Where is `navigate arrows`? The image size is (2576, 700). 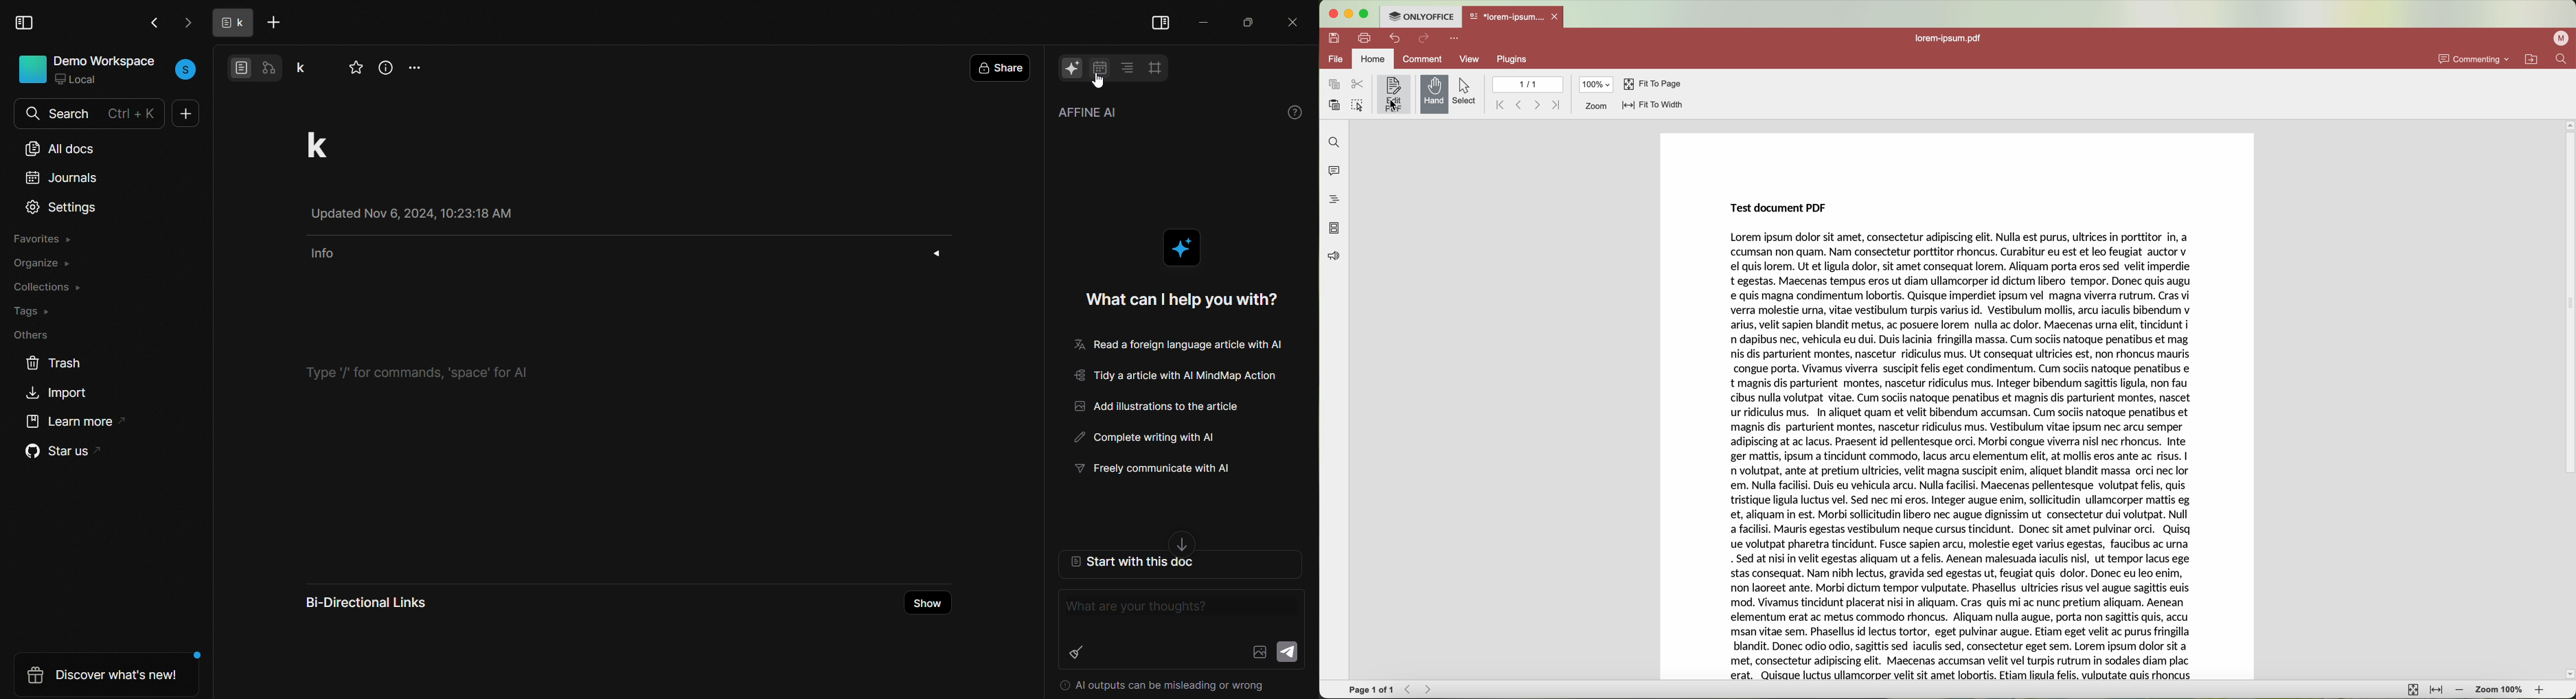 navigate arrows is located at coordinates (1527, 104).